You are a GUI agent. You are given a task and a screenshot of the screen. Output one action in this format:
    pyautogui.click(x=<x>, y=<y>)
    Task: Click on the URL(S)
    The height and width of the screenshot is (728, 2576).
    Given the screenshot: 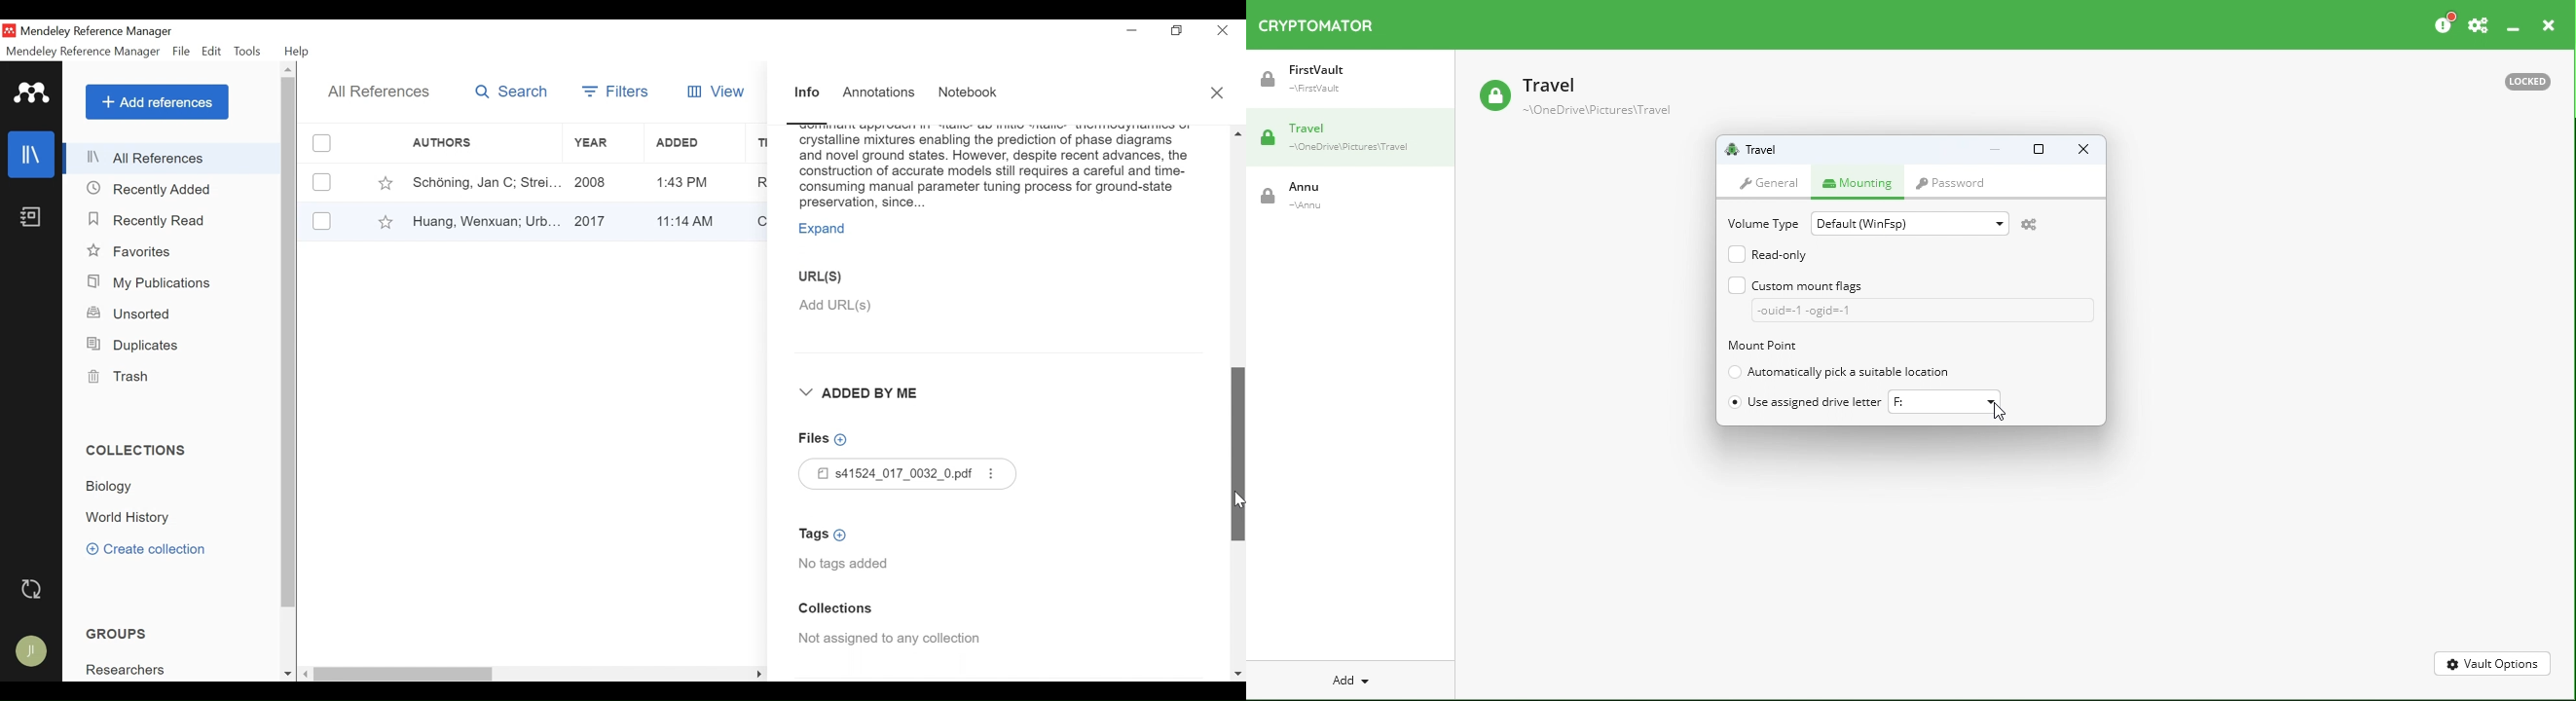 What is the action you would take?
    pyautogui.click(x=831, y=276)
    